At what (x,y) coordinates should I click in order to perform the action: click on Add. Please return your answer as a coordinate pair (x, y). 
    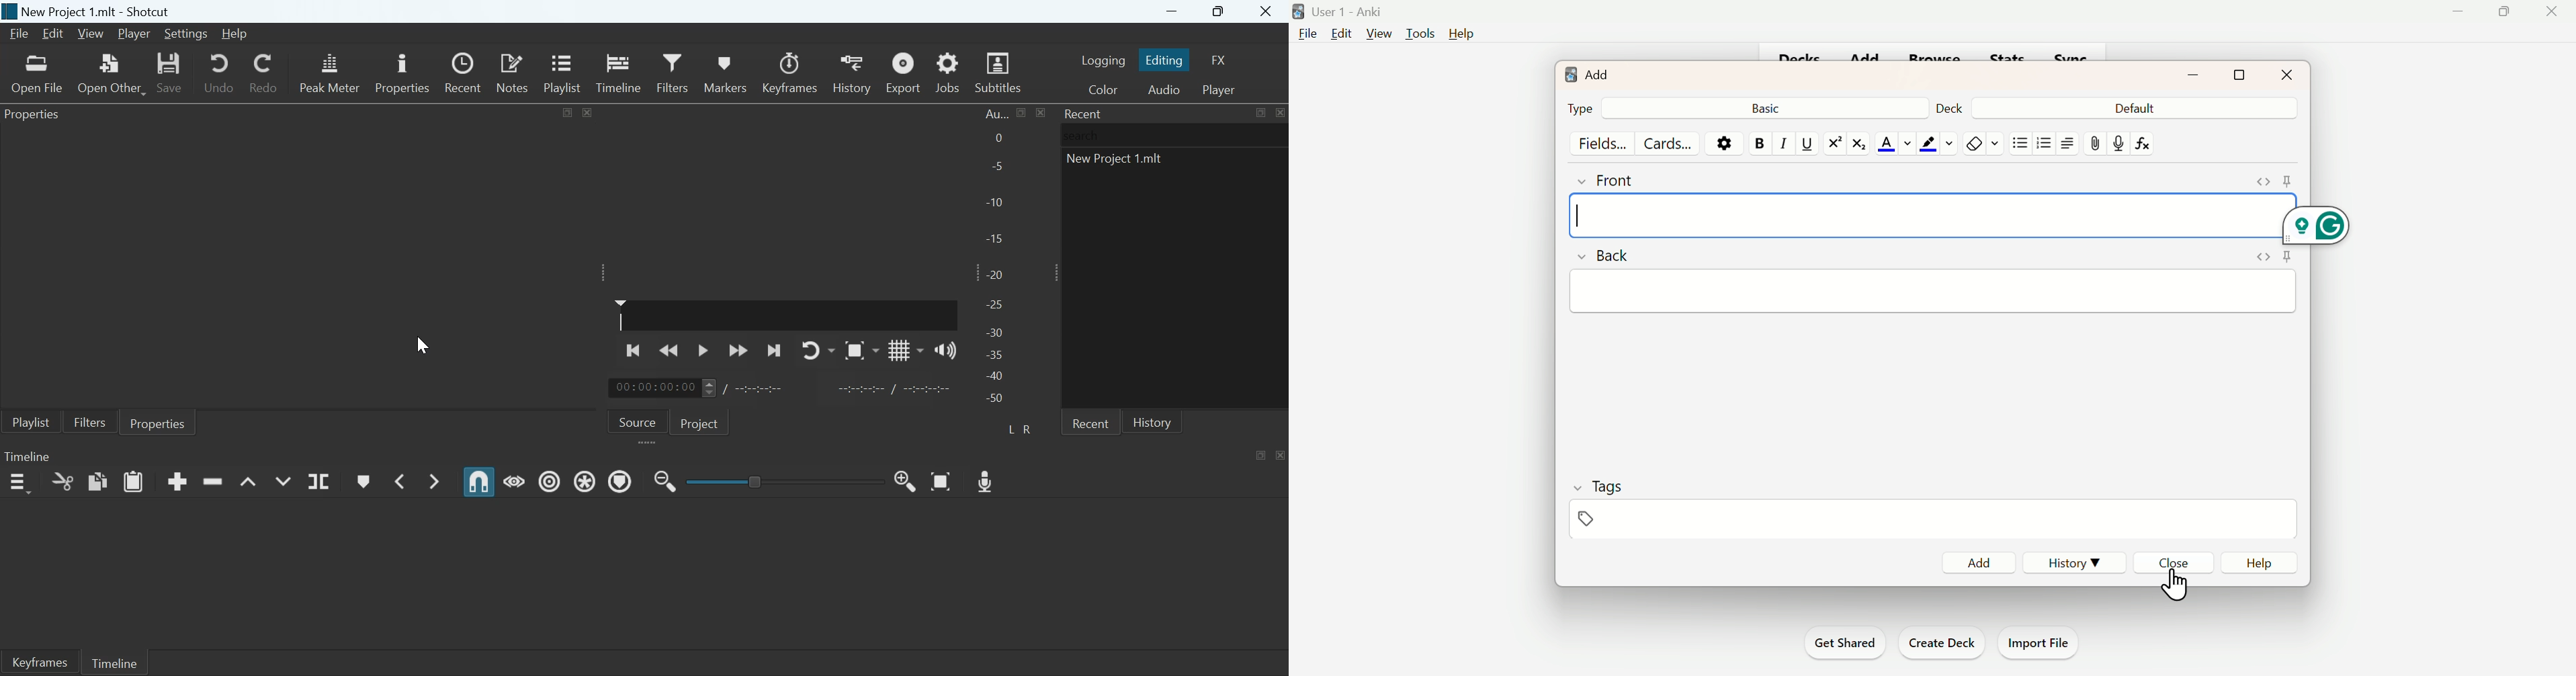
    Looking at the image, I should click on (1589, 76).